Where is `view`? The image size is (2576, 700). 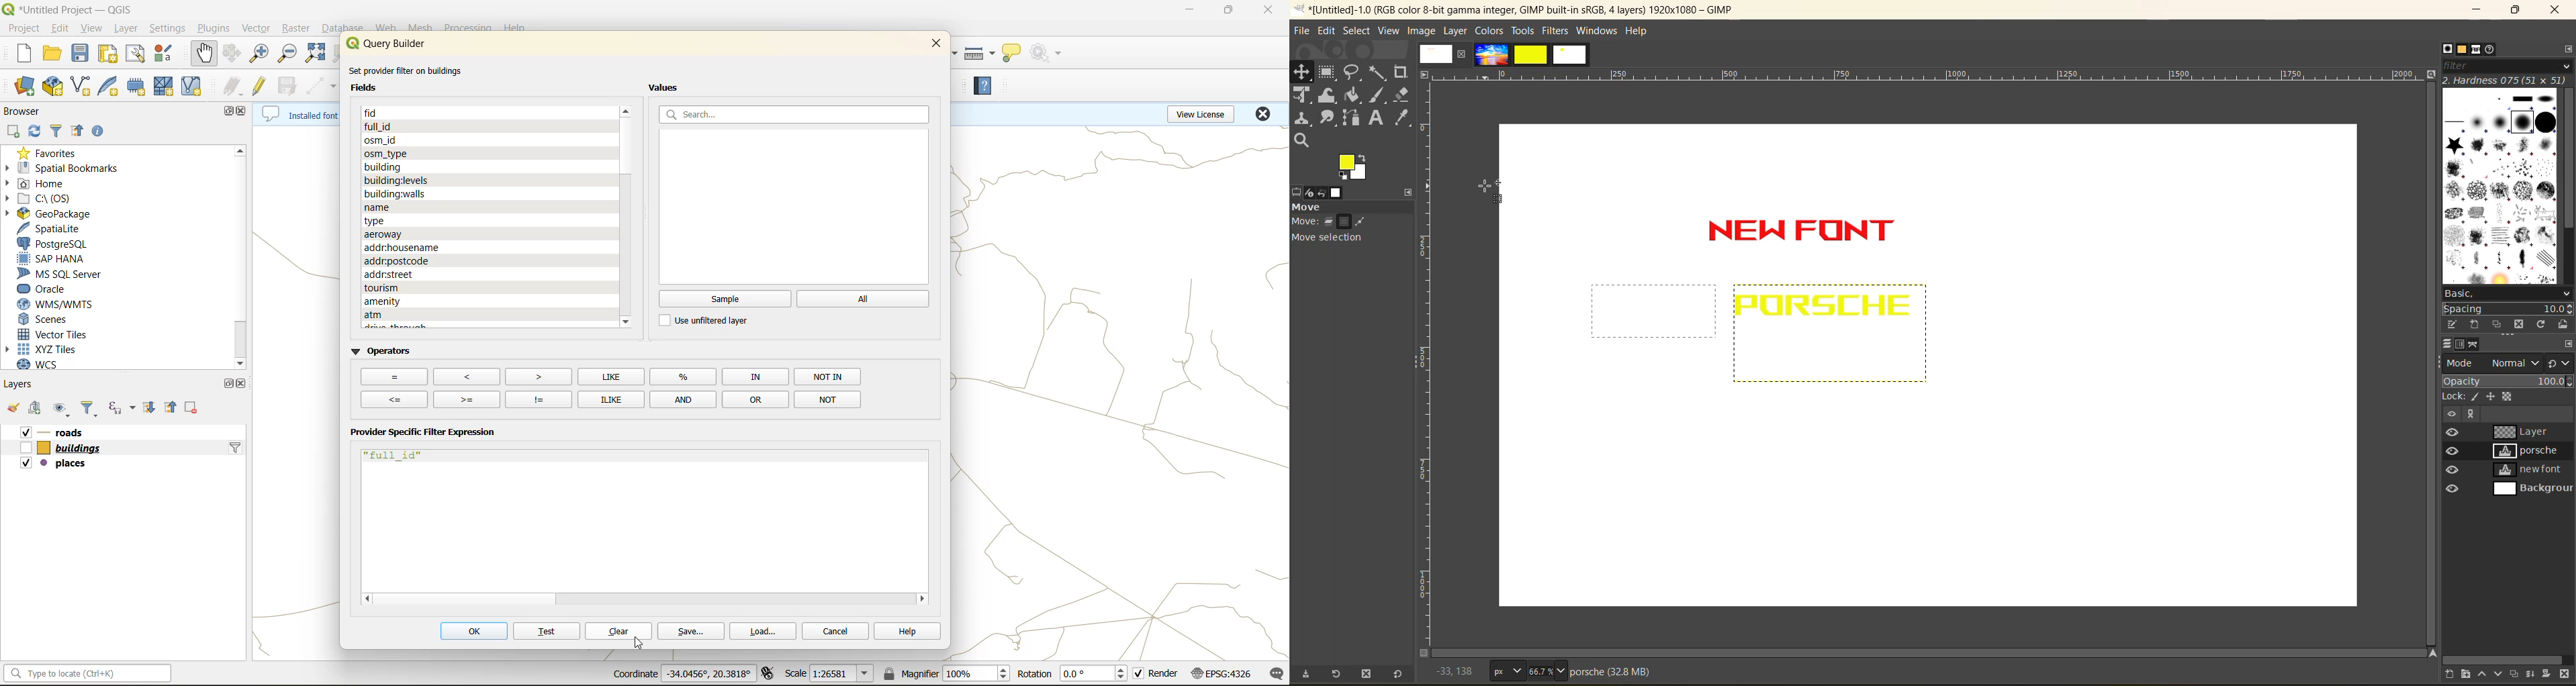 view is located at coordinates (2449, 414).